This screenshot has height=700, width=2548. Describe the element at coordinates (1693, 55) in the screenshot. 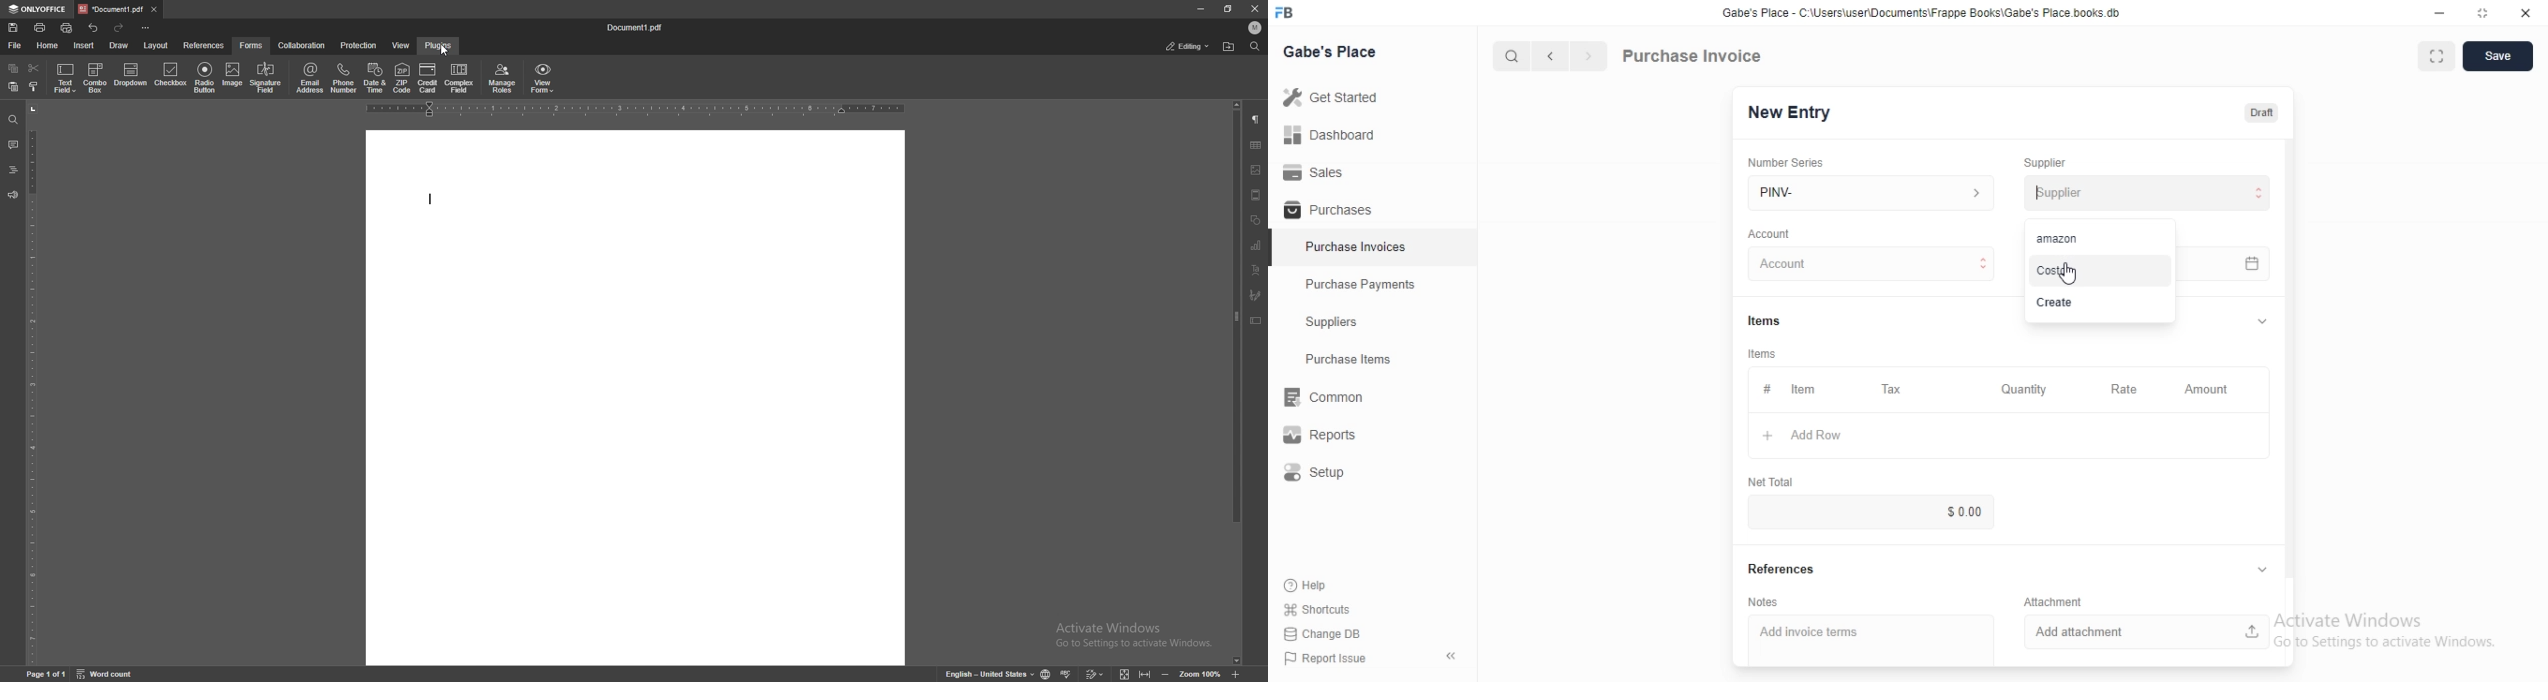

I see `Purchase Invoice` at that location.